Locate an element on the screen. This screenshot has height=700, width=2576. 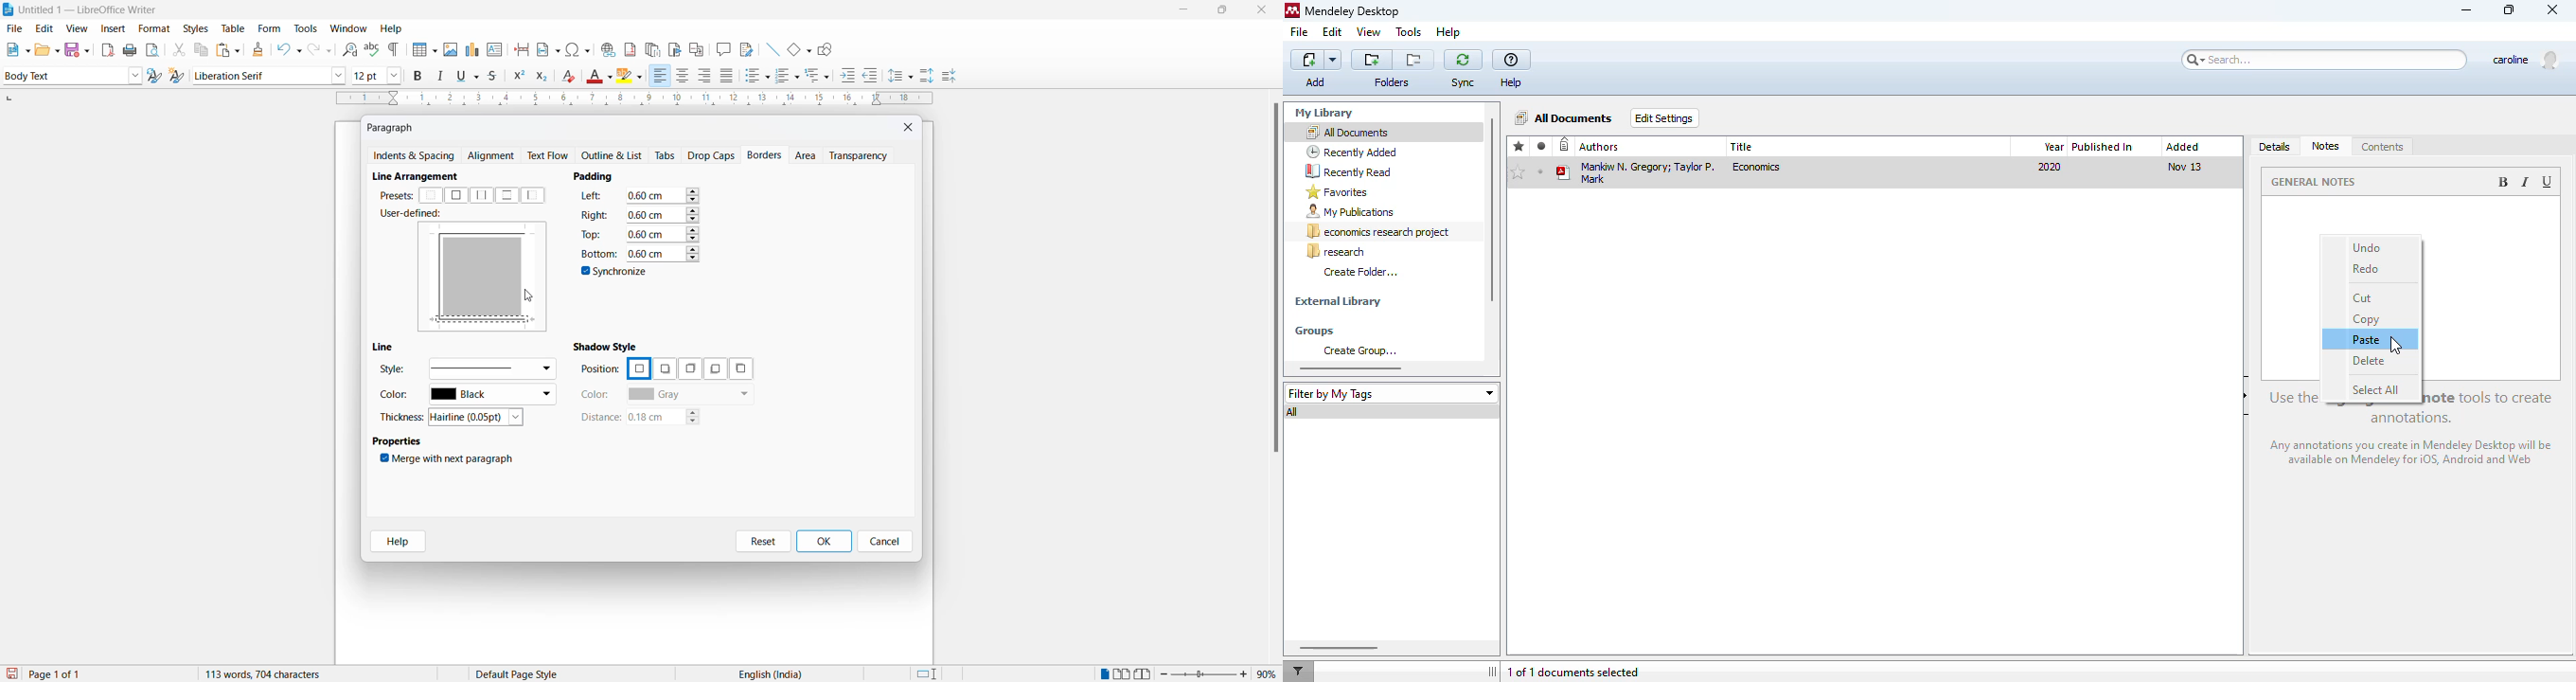
value is located at coordinates (663, 195).